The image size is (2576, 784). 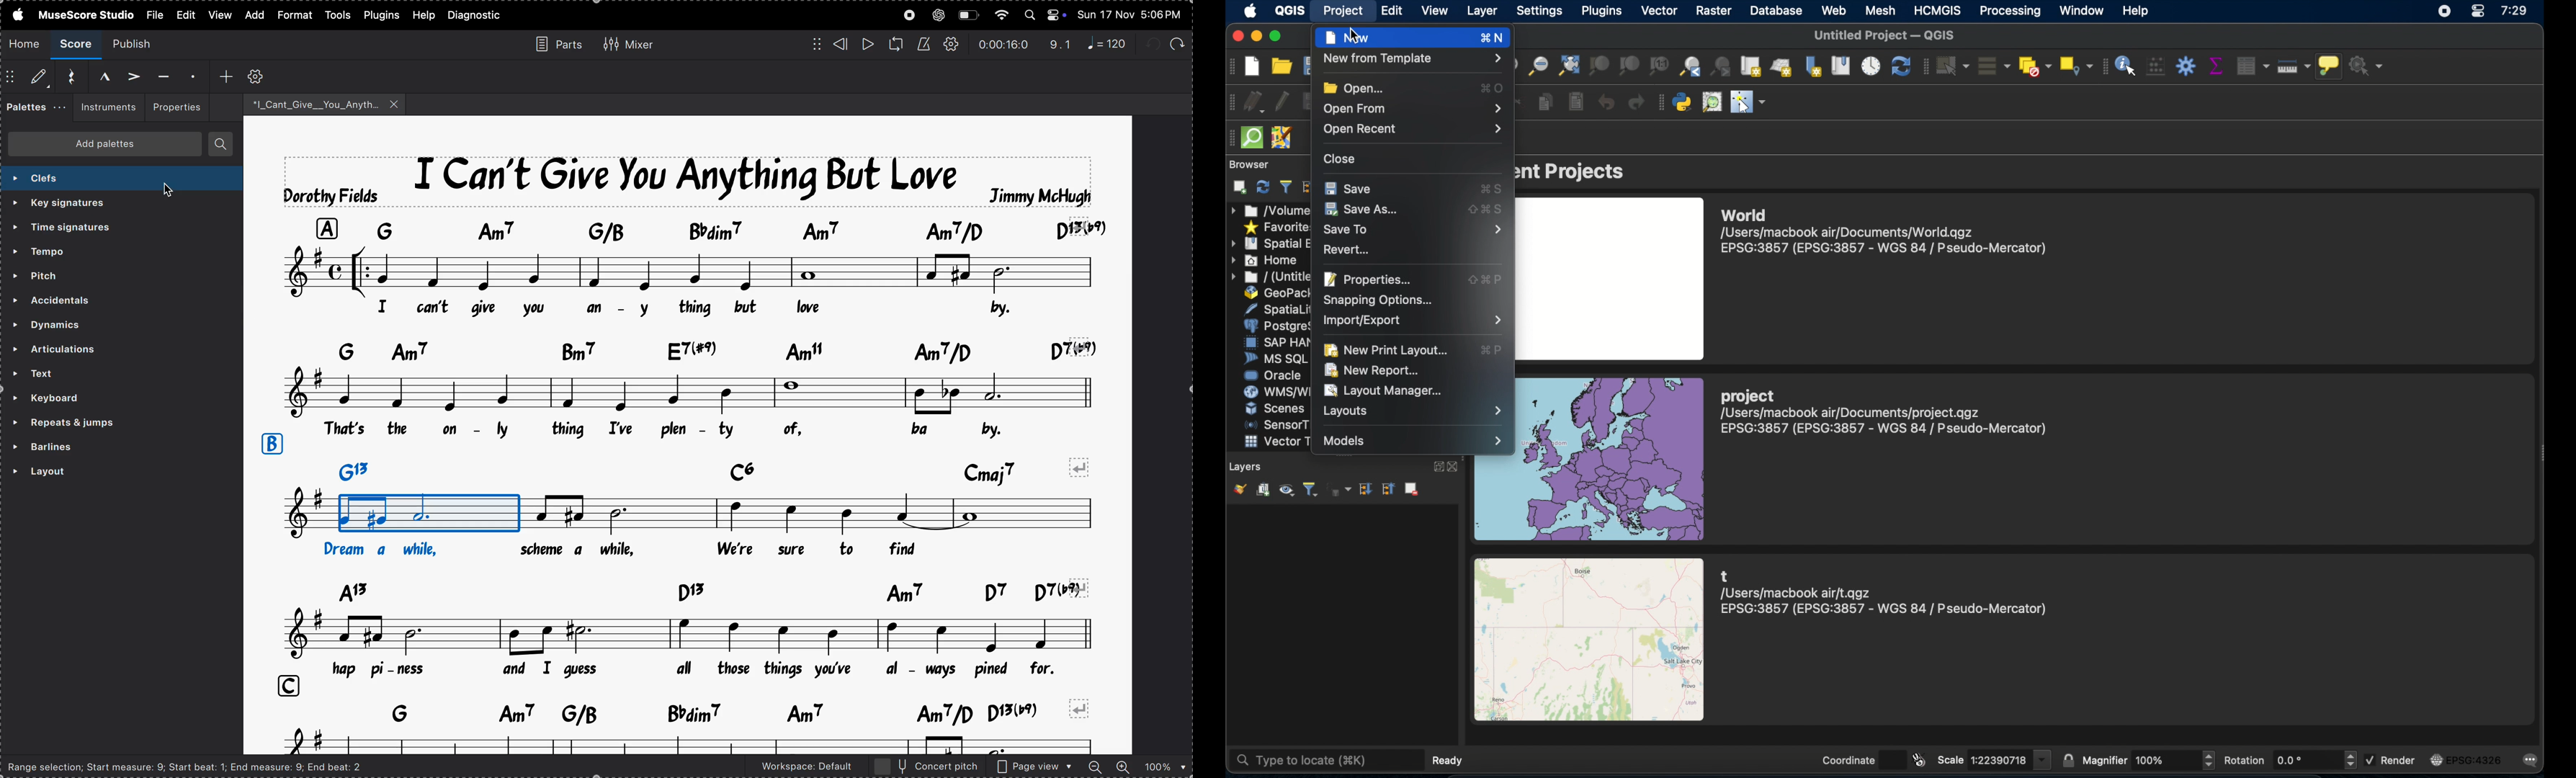 What do you see at coordinates (271, 444) in the screenshot?
I see `row` at bounding box center [271, 444].